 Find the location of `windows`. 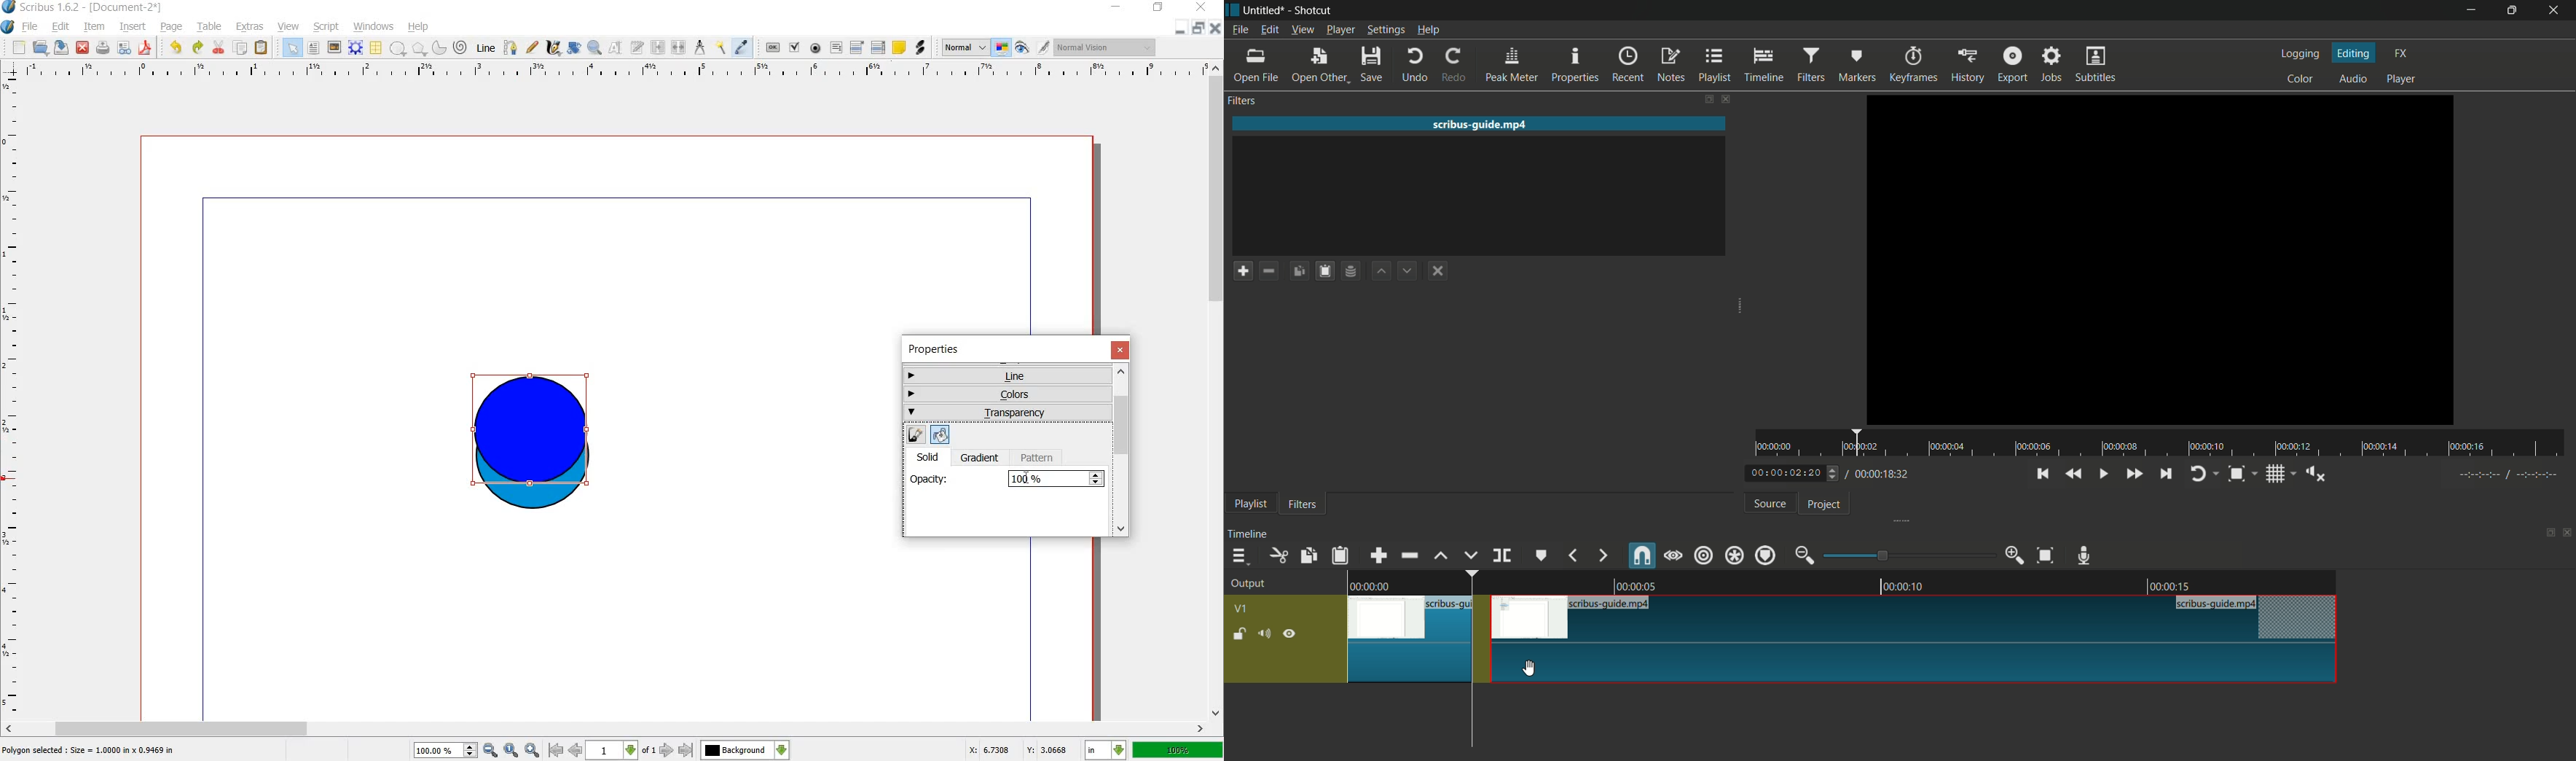

windows is located at coordinates (373, 27).